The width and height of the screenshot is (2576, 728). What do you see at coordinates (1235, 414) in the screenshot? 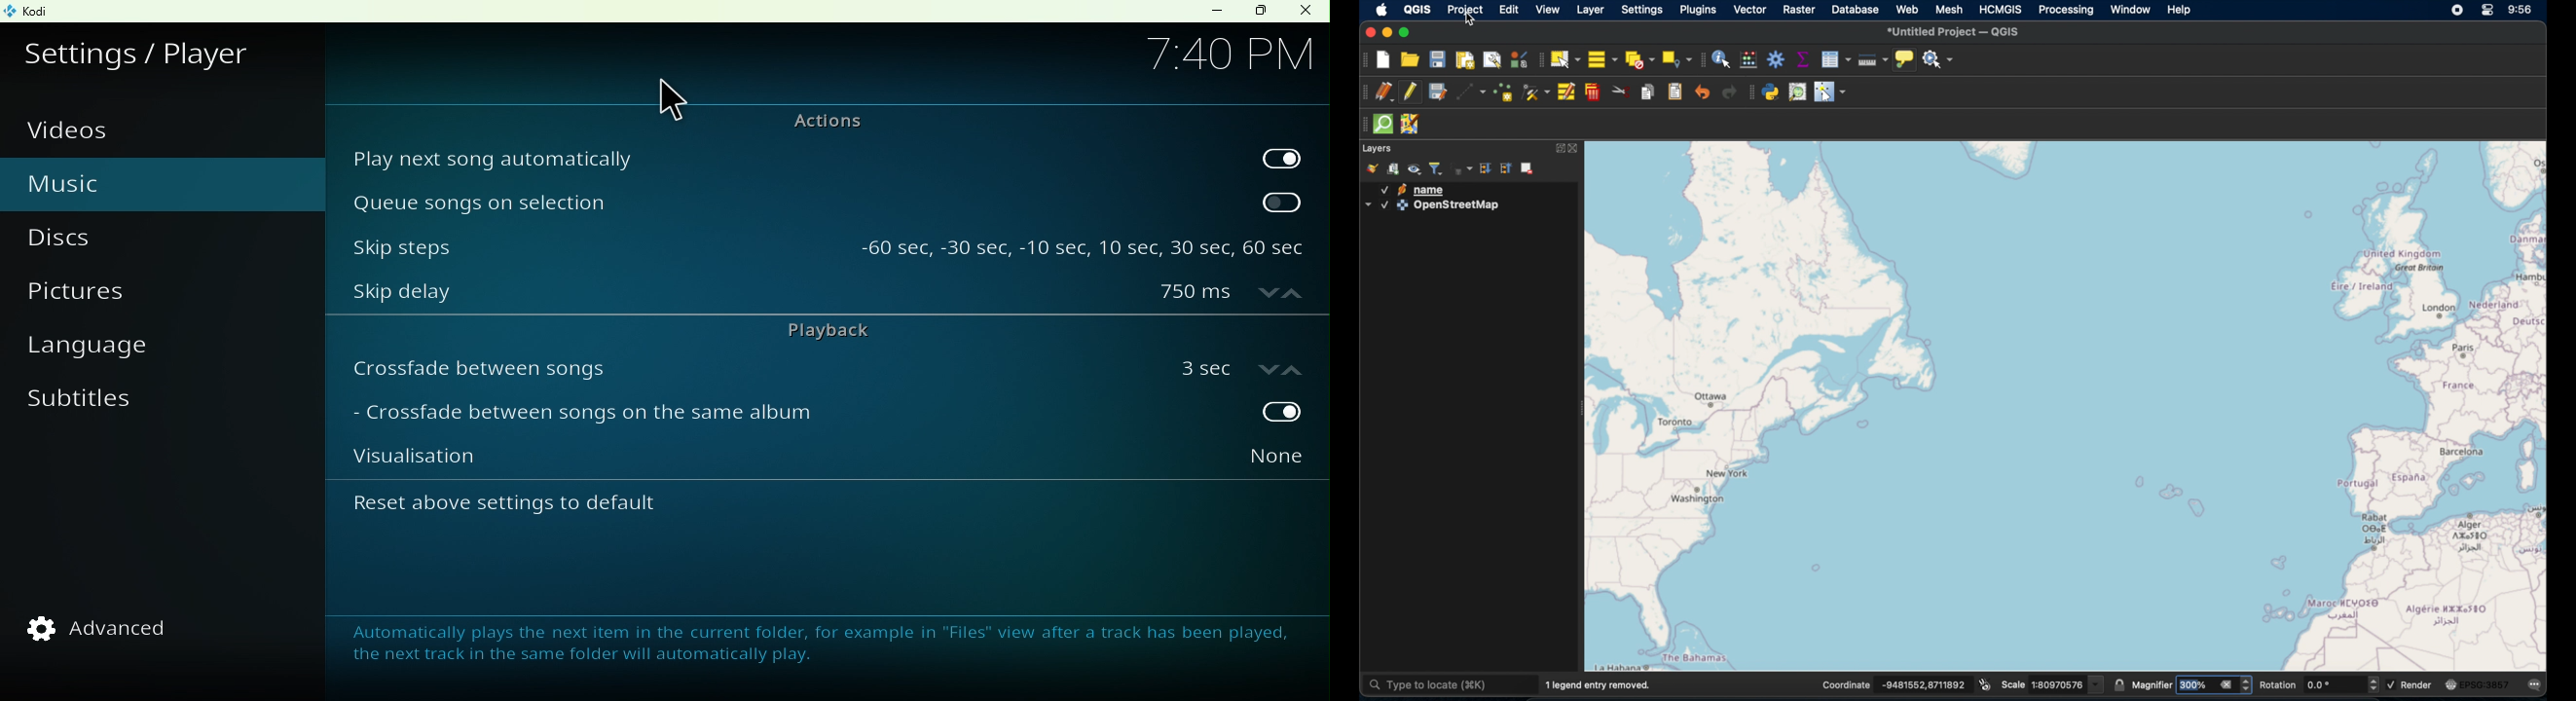
I see `toggle` at bounding box center [1235, 414].